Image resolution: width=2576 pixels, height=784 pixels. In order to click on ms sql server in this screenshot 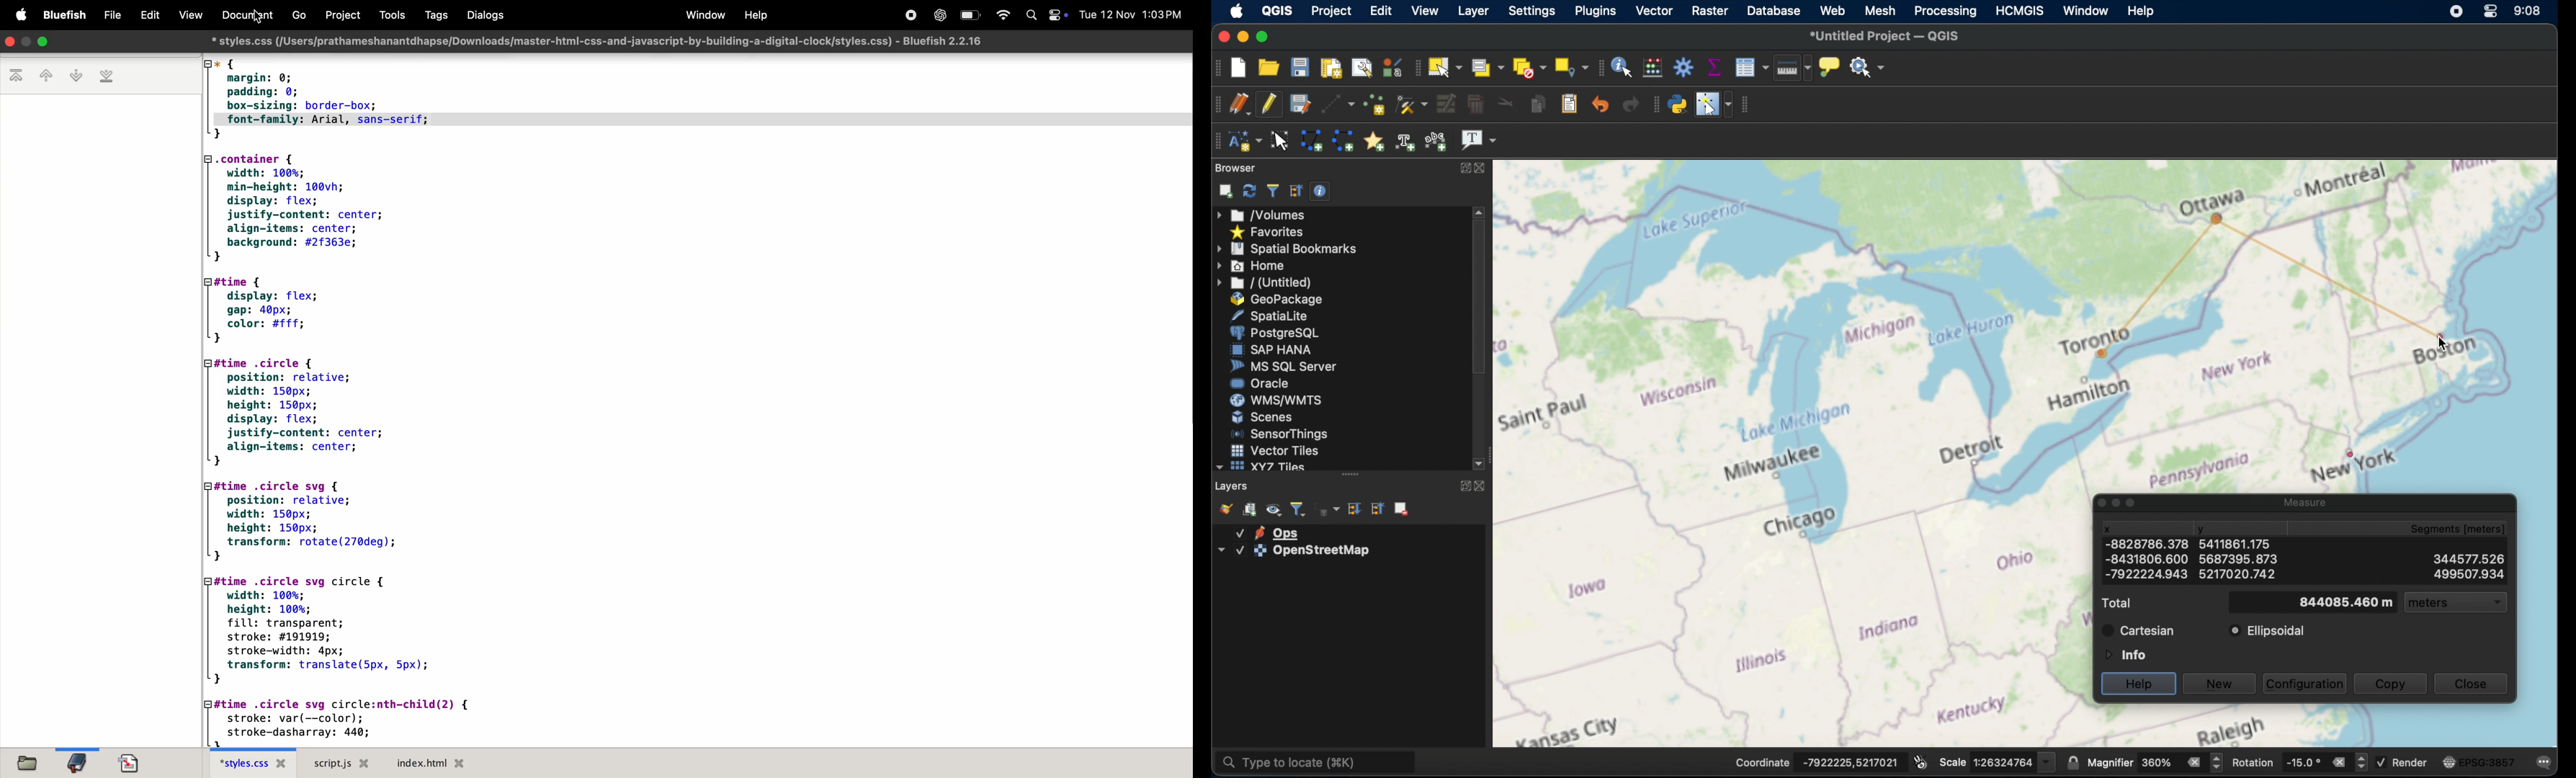, I will do `click(1283, 367)`.